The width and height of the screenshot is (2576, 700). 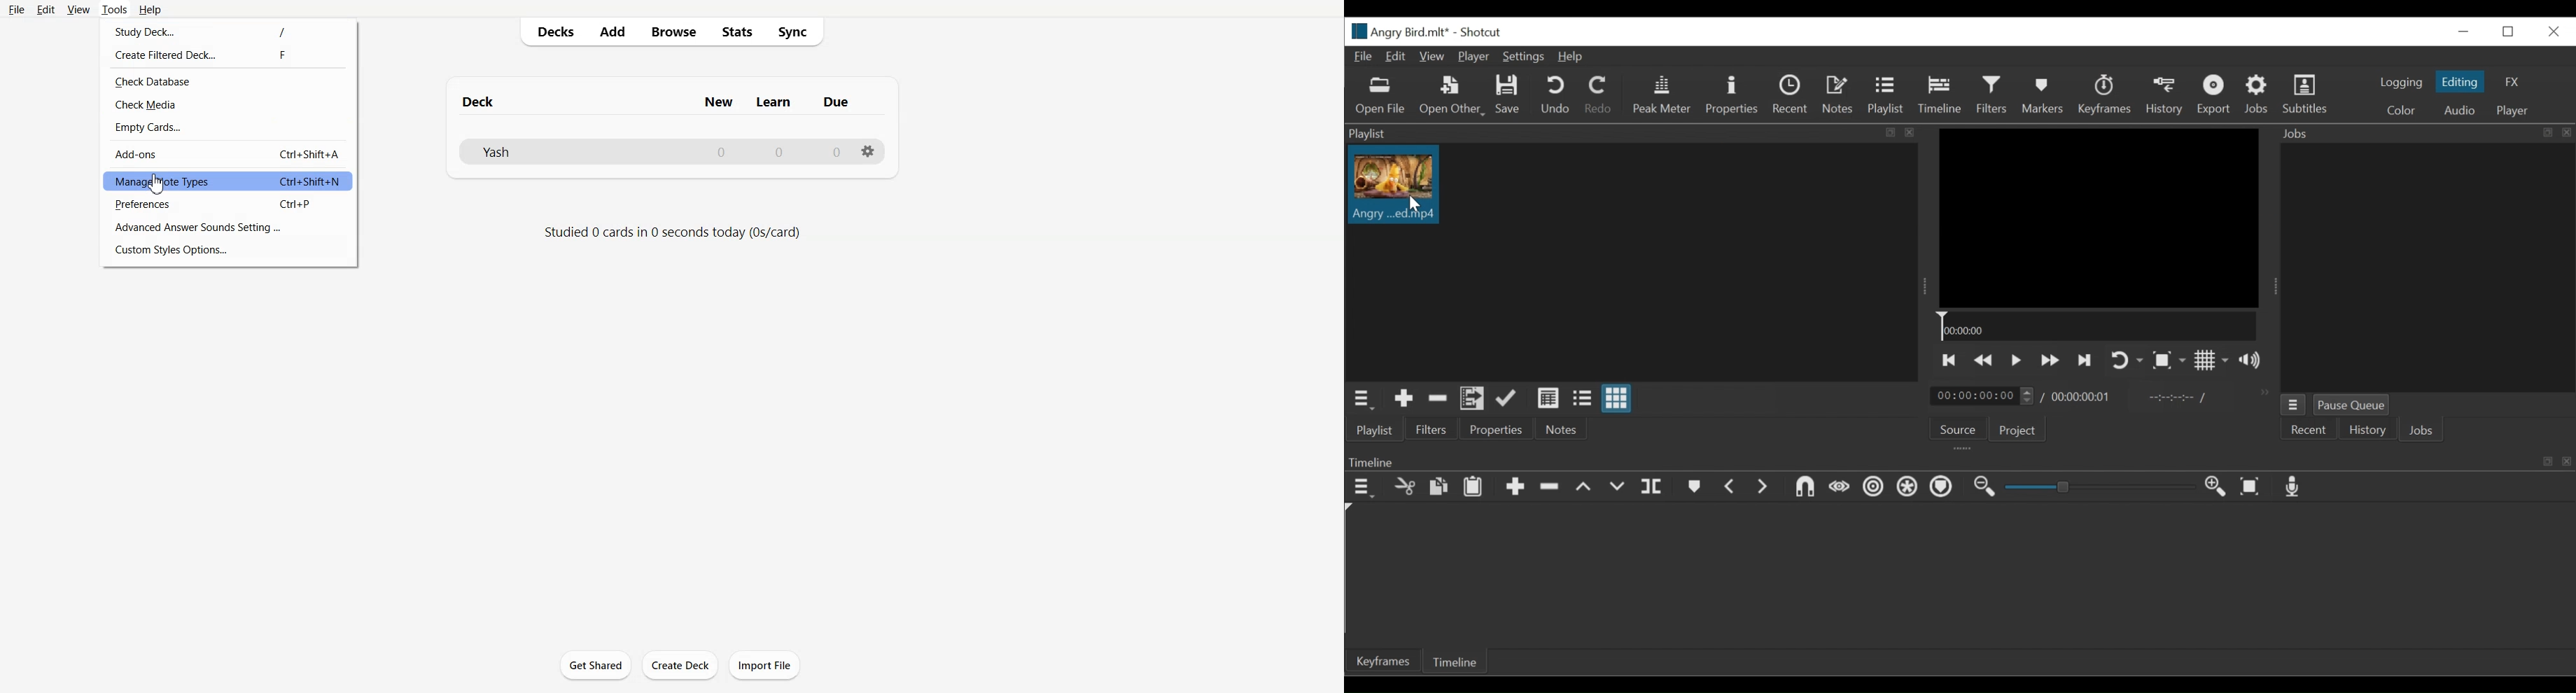 What do you see at coordinates (1507, 398) in the screenshot?
I see `Update` at bounding box center [1507, 398].